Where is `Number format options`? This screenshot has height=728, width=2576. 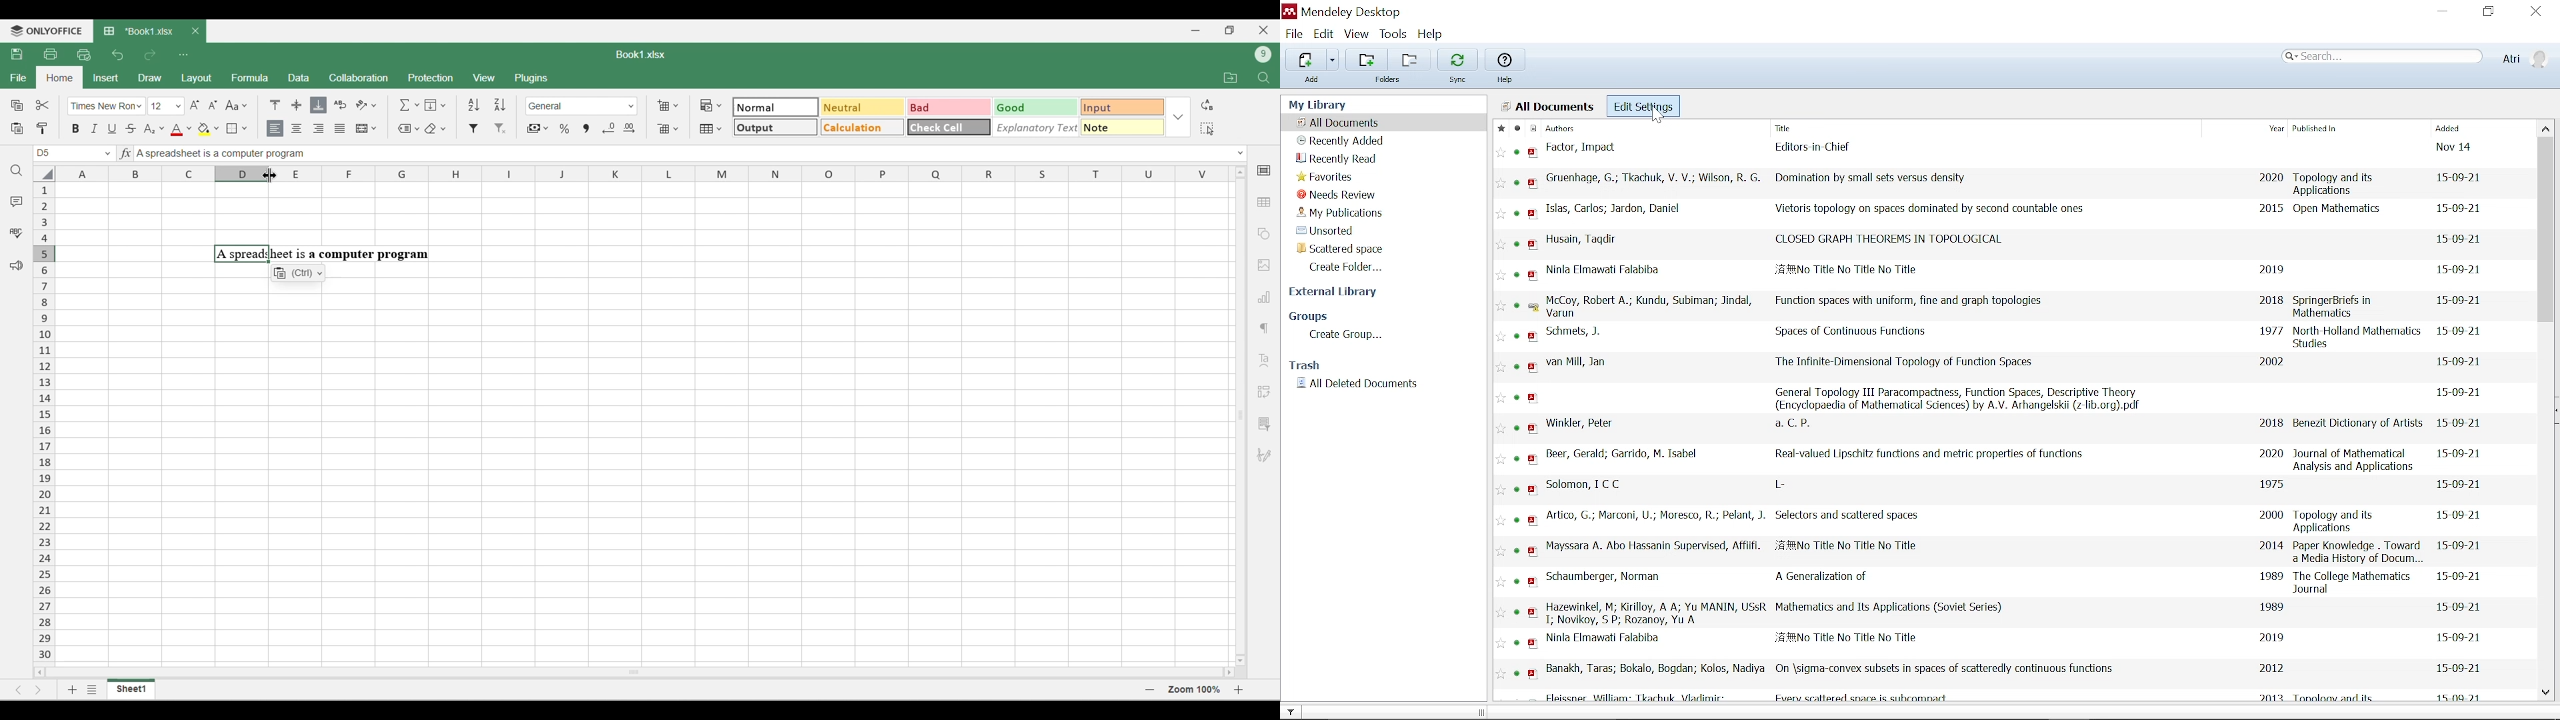 Number format options is located at coordinates (582, 106).